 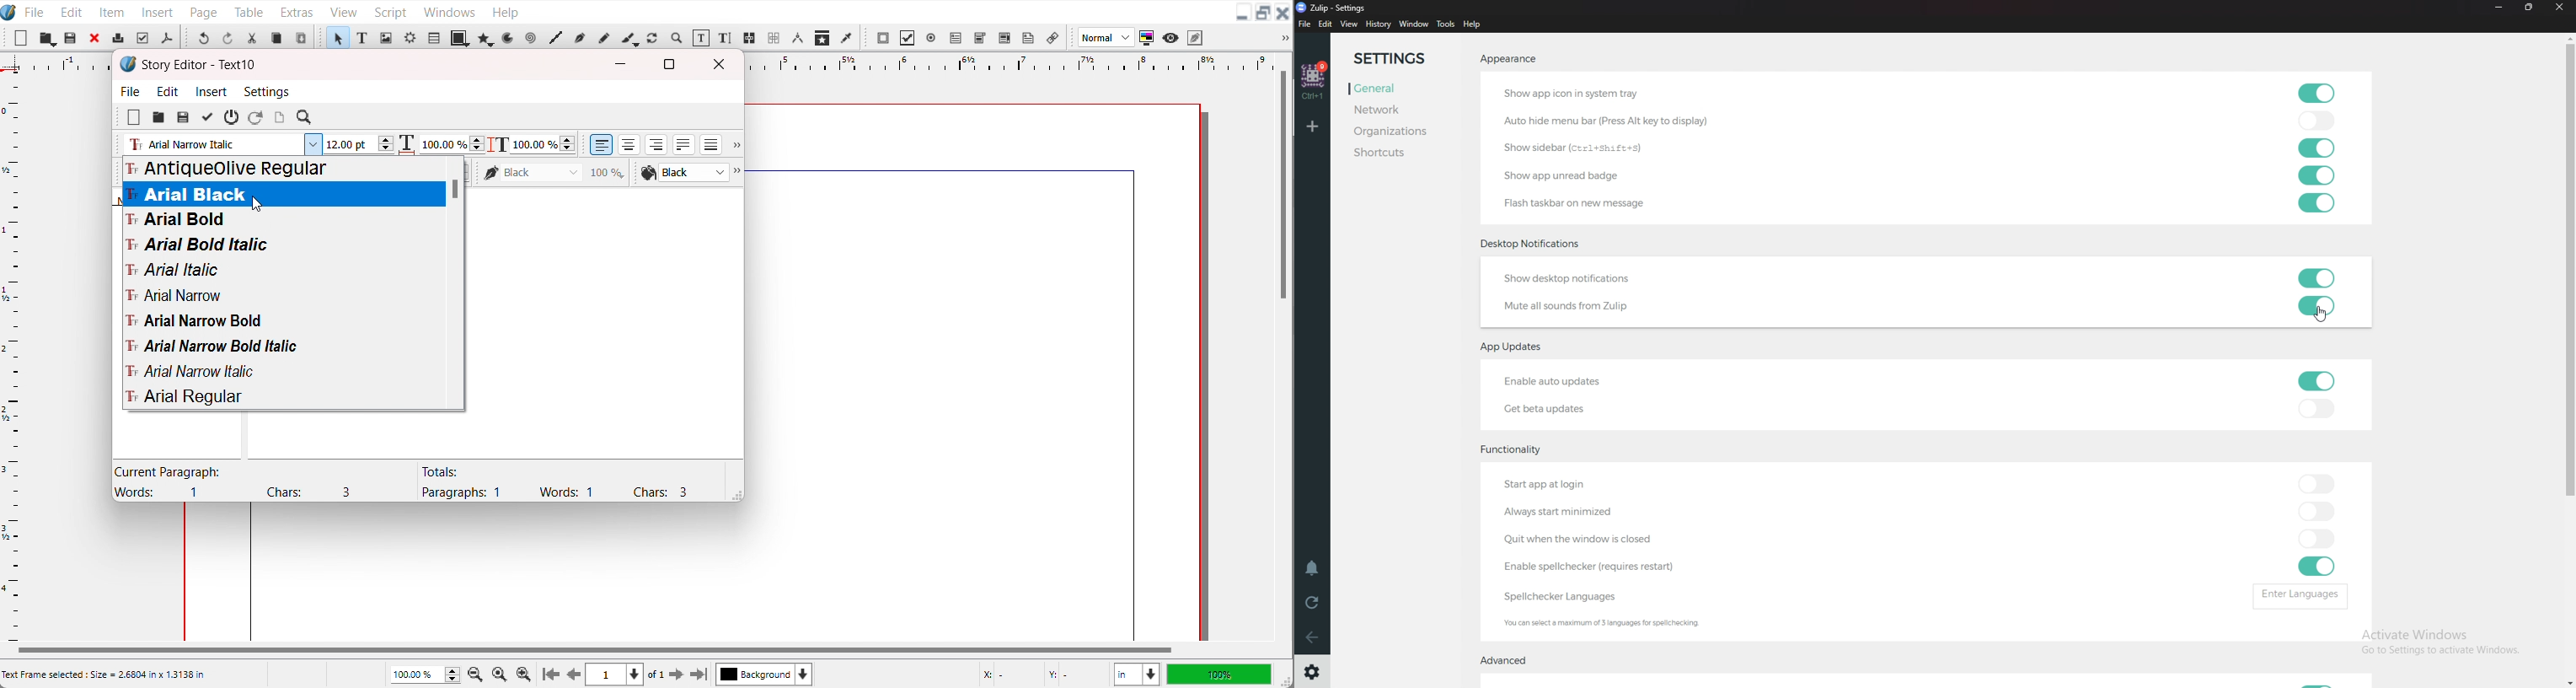 I want to click on Vertical Scale, so click(x=12, y=354).